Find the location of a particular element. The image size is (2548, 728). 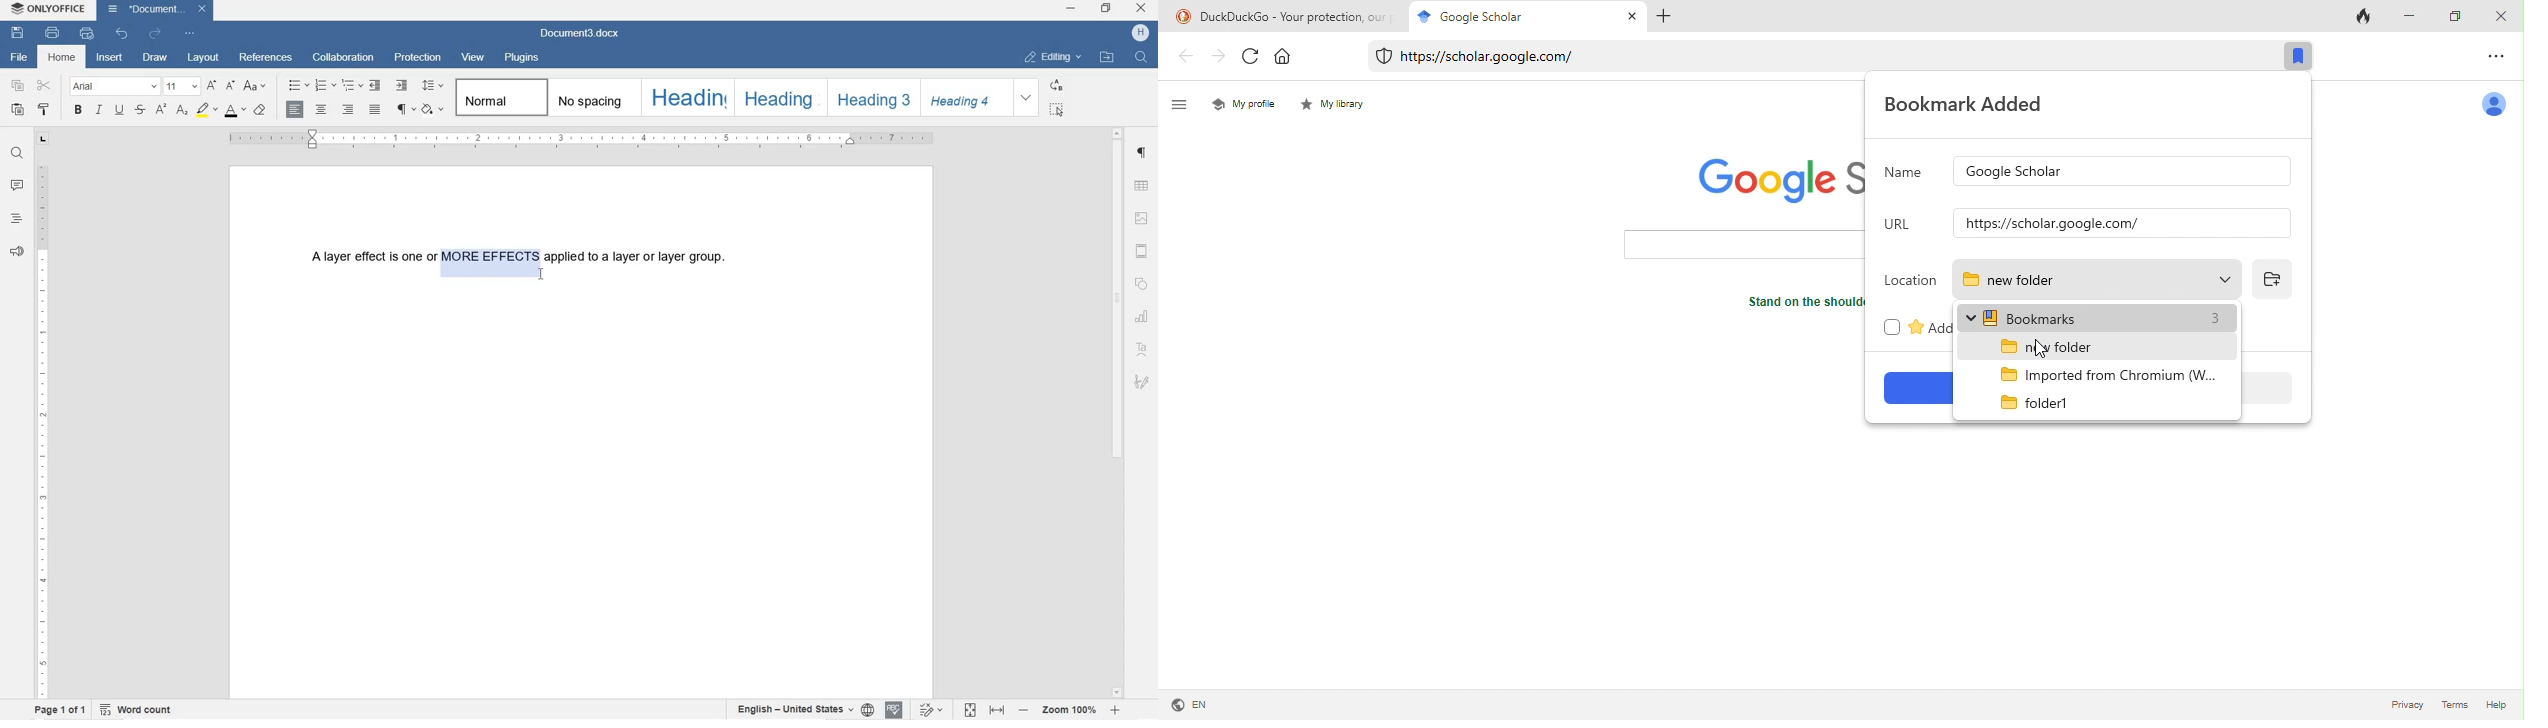

EDITING is located at coordinates (1054, 54).